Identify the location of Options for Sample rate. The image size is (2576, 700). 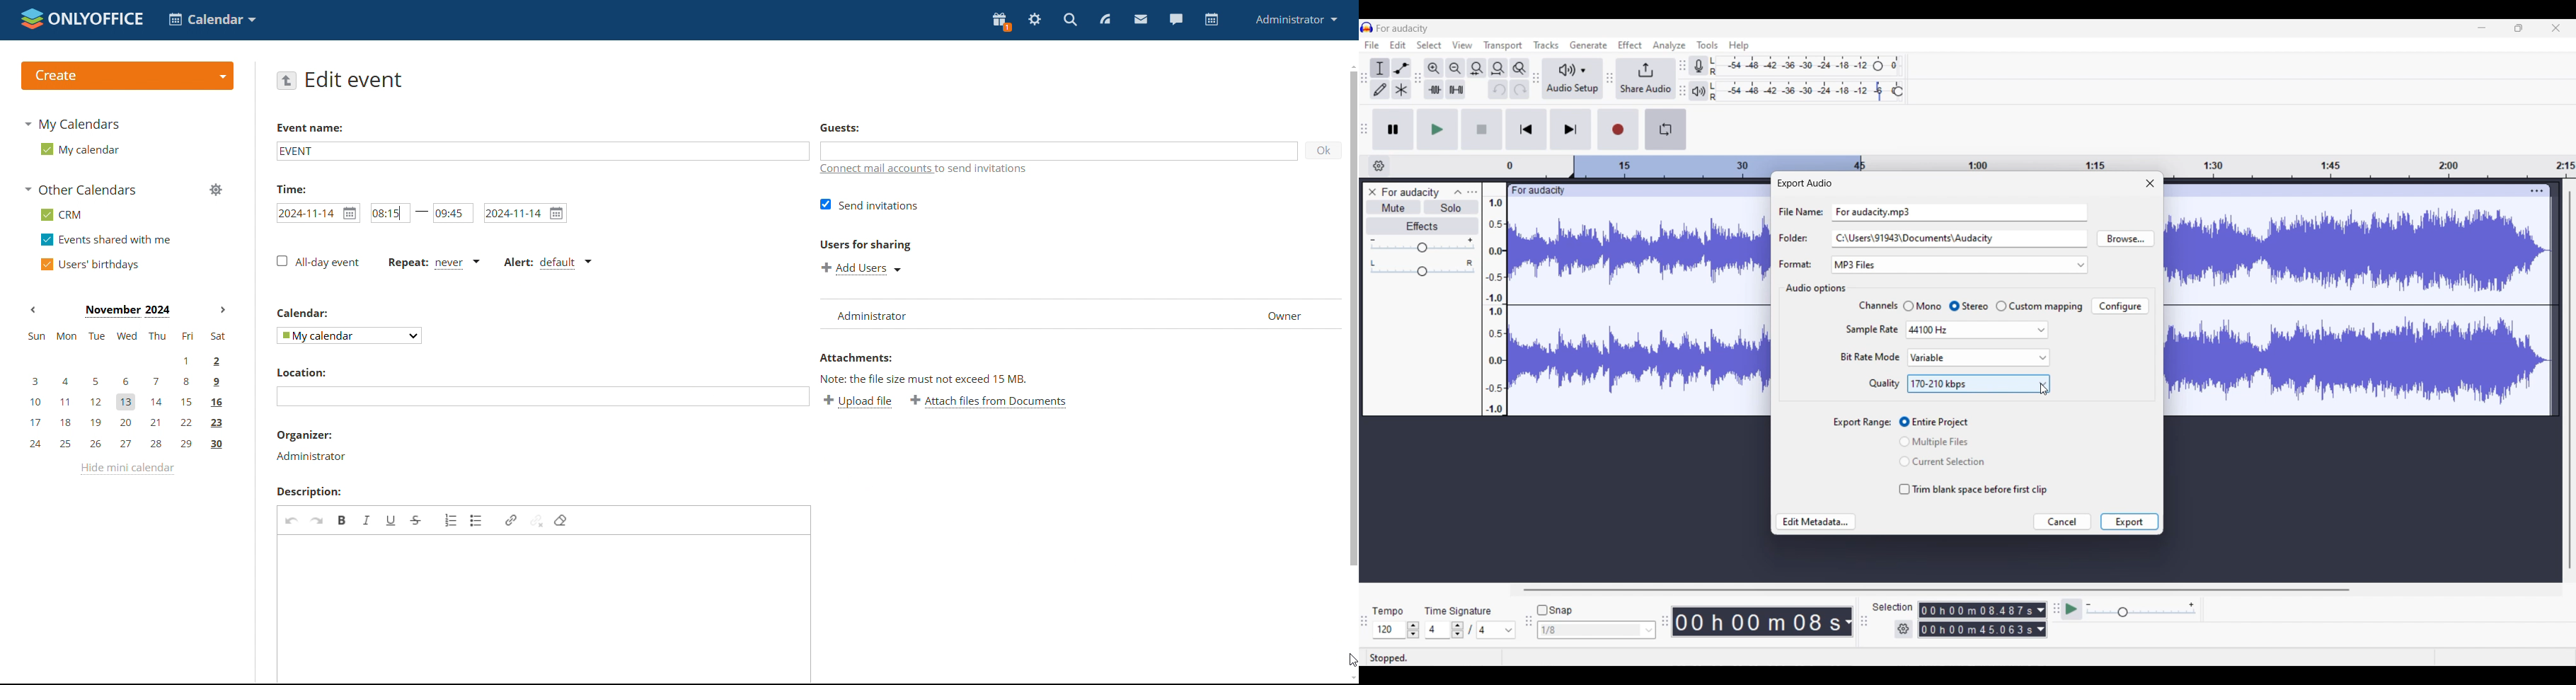
(1977, 330).